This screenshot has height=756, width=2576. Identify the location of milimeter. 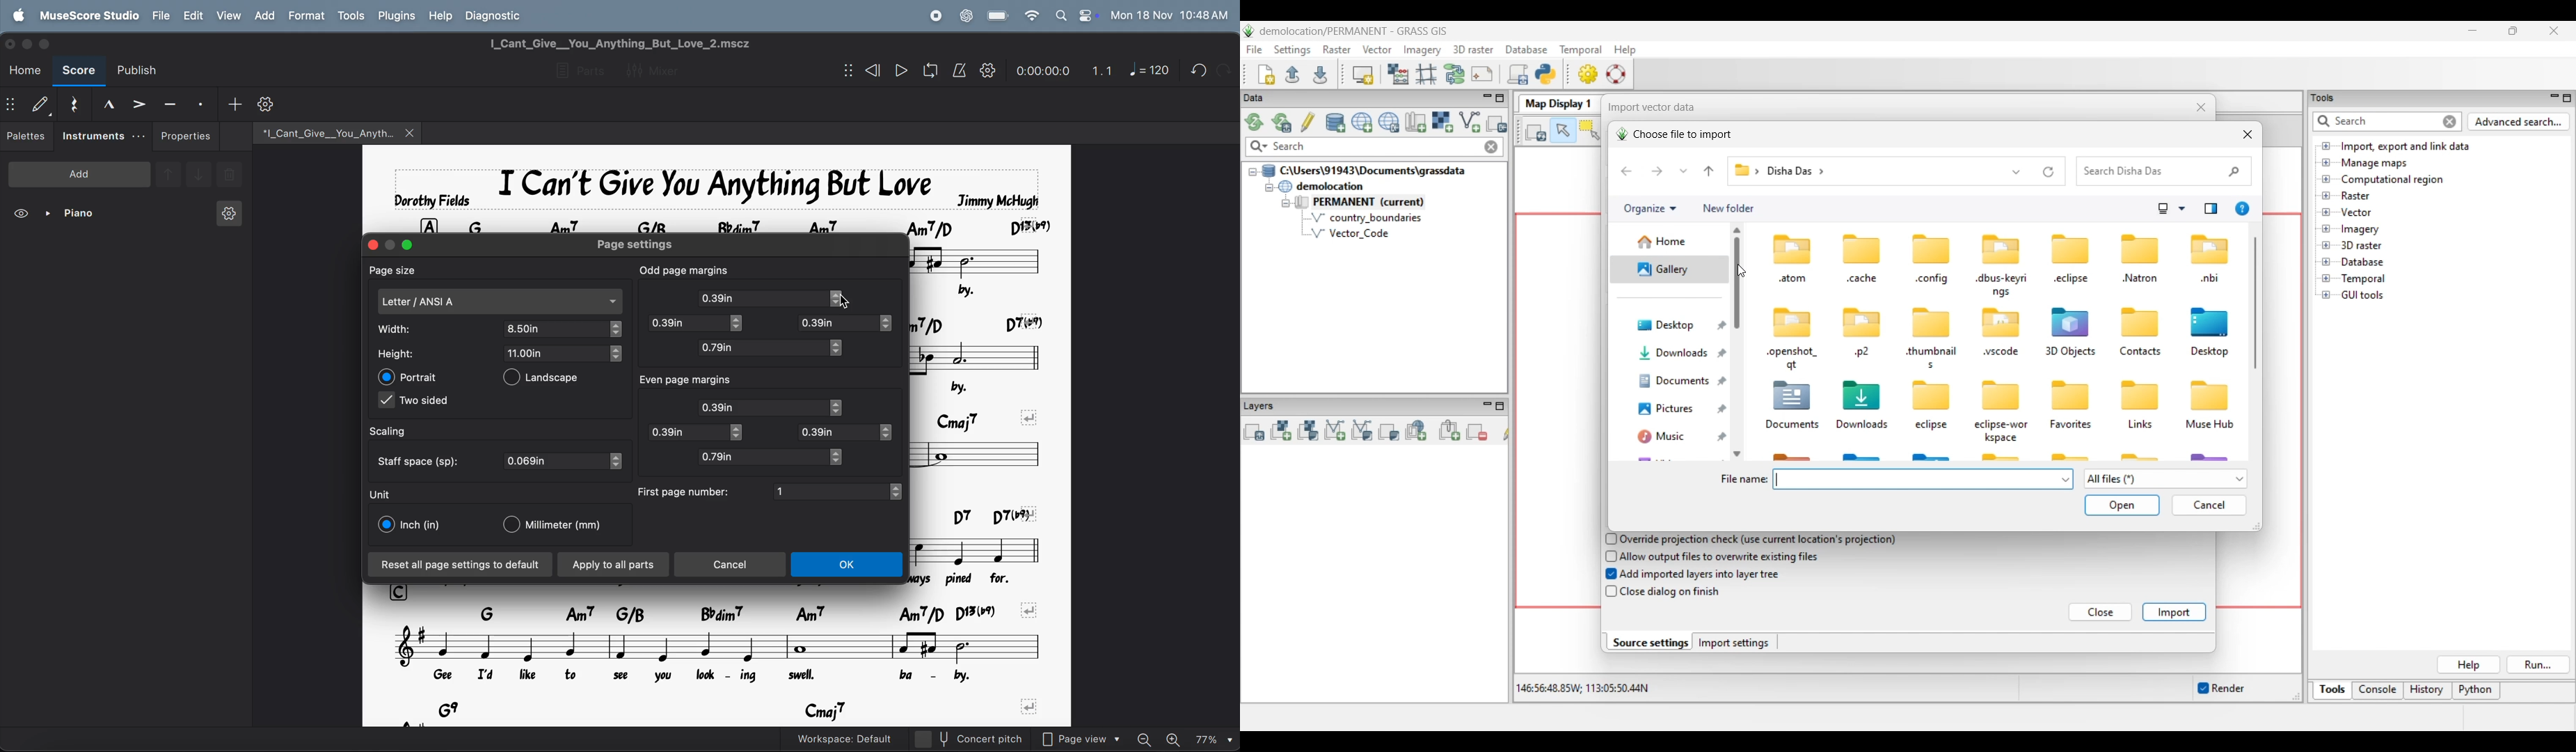
(559, 525).